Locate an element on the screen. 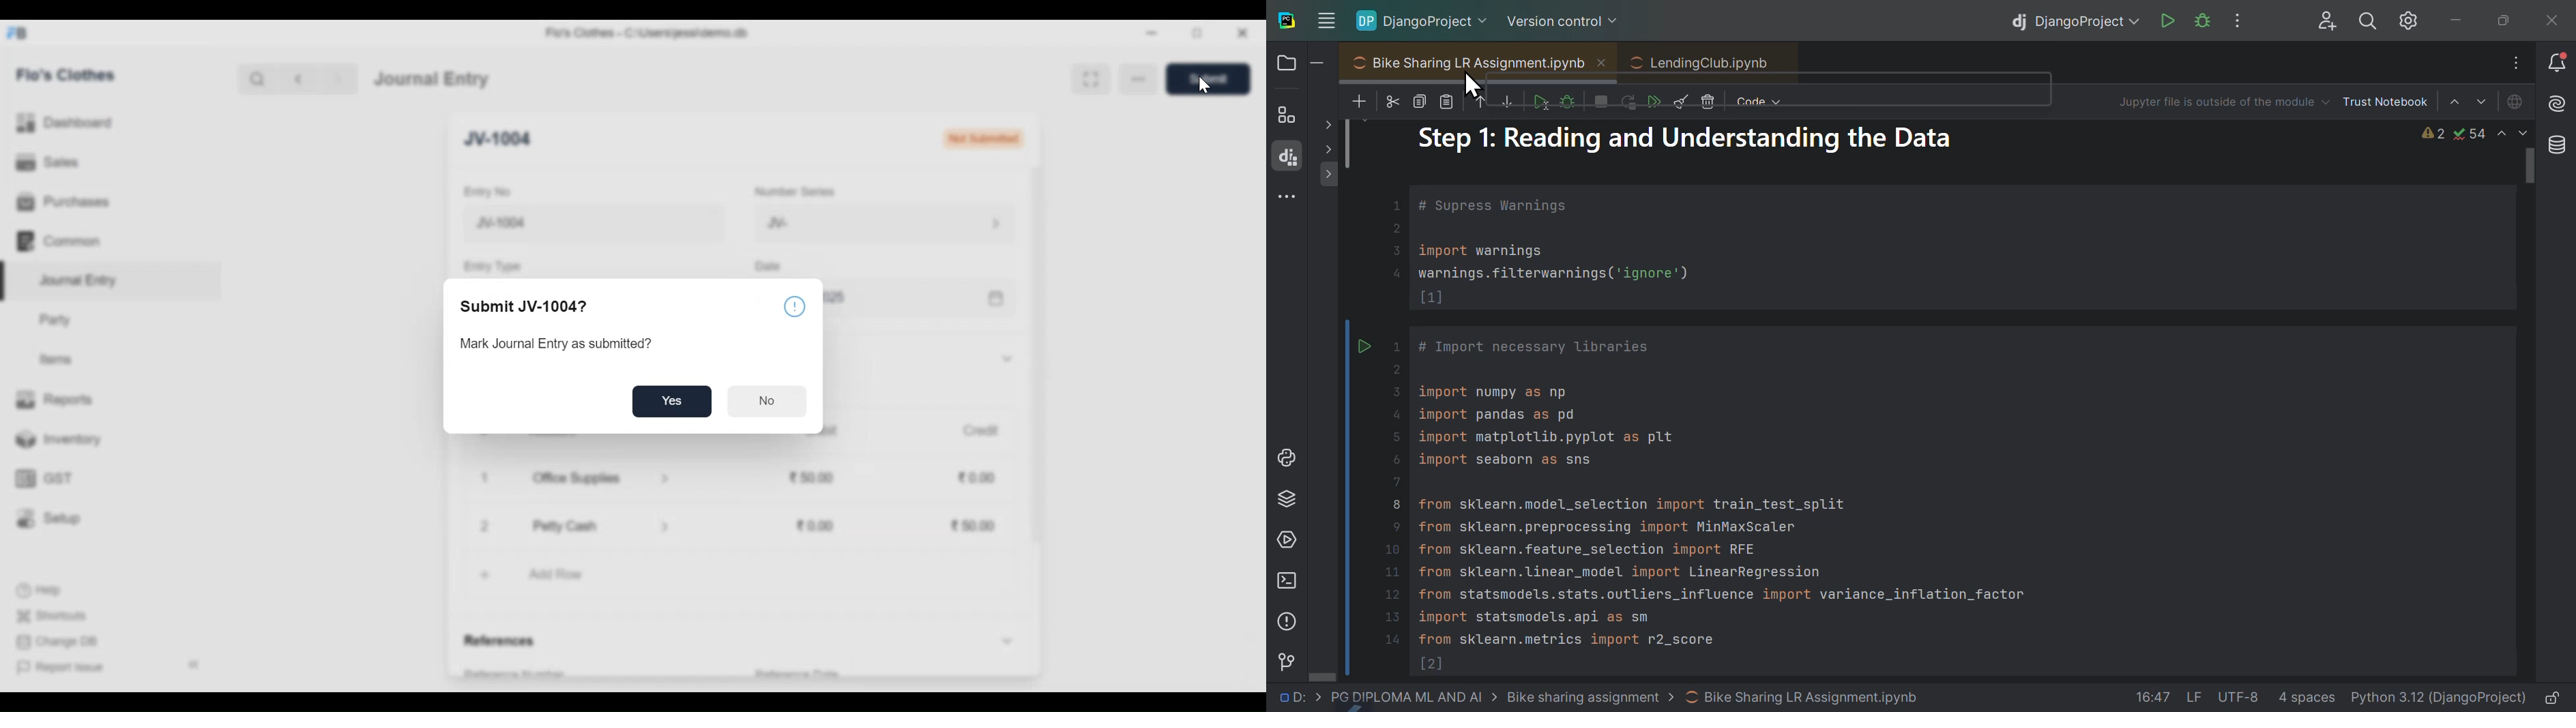  Cursor is located at coordinates (1203, 86).